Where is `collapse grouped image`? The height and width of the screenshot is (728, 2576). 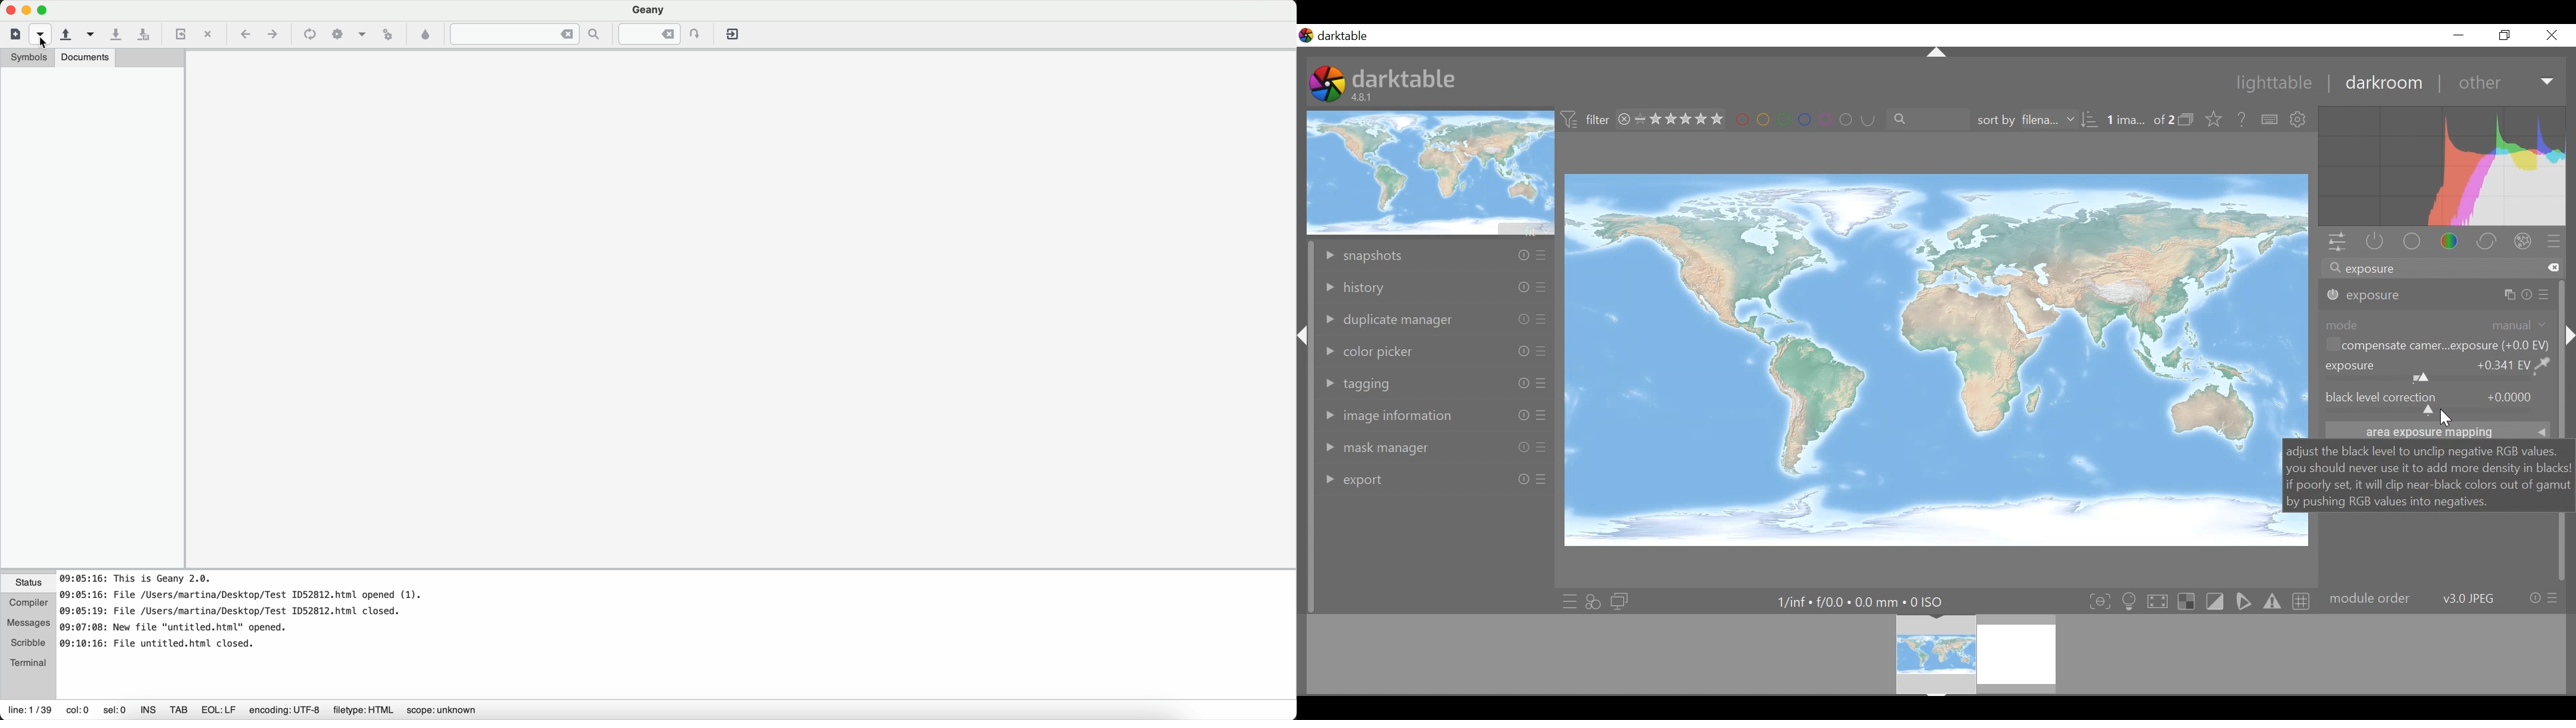 collapse grouped image is located at coordinates (2188, 119).